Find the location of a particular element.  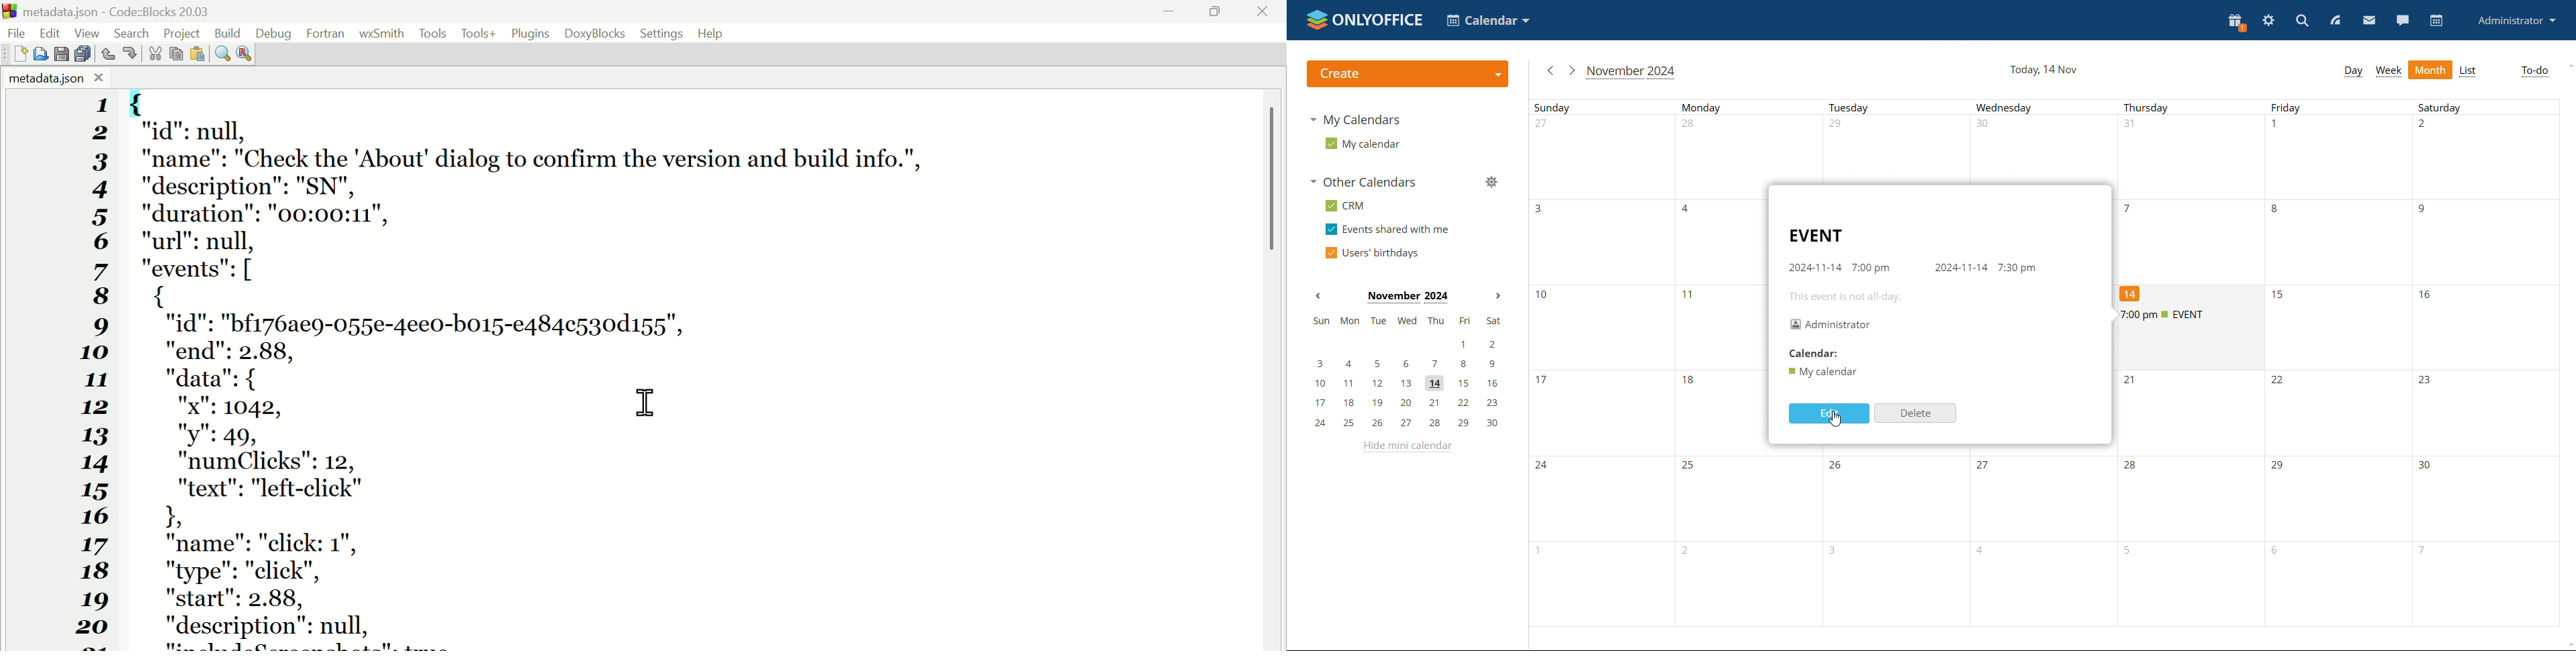

number is located at coordinates (1690, 128).